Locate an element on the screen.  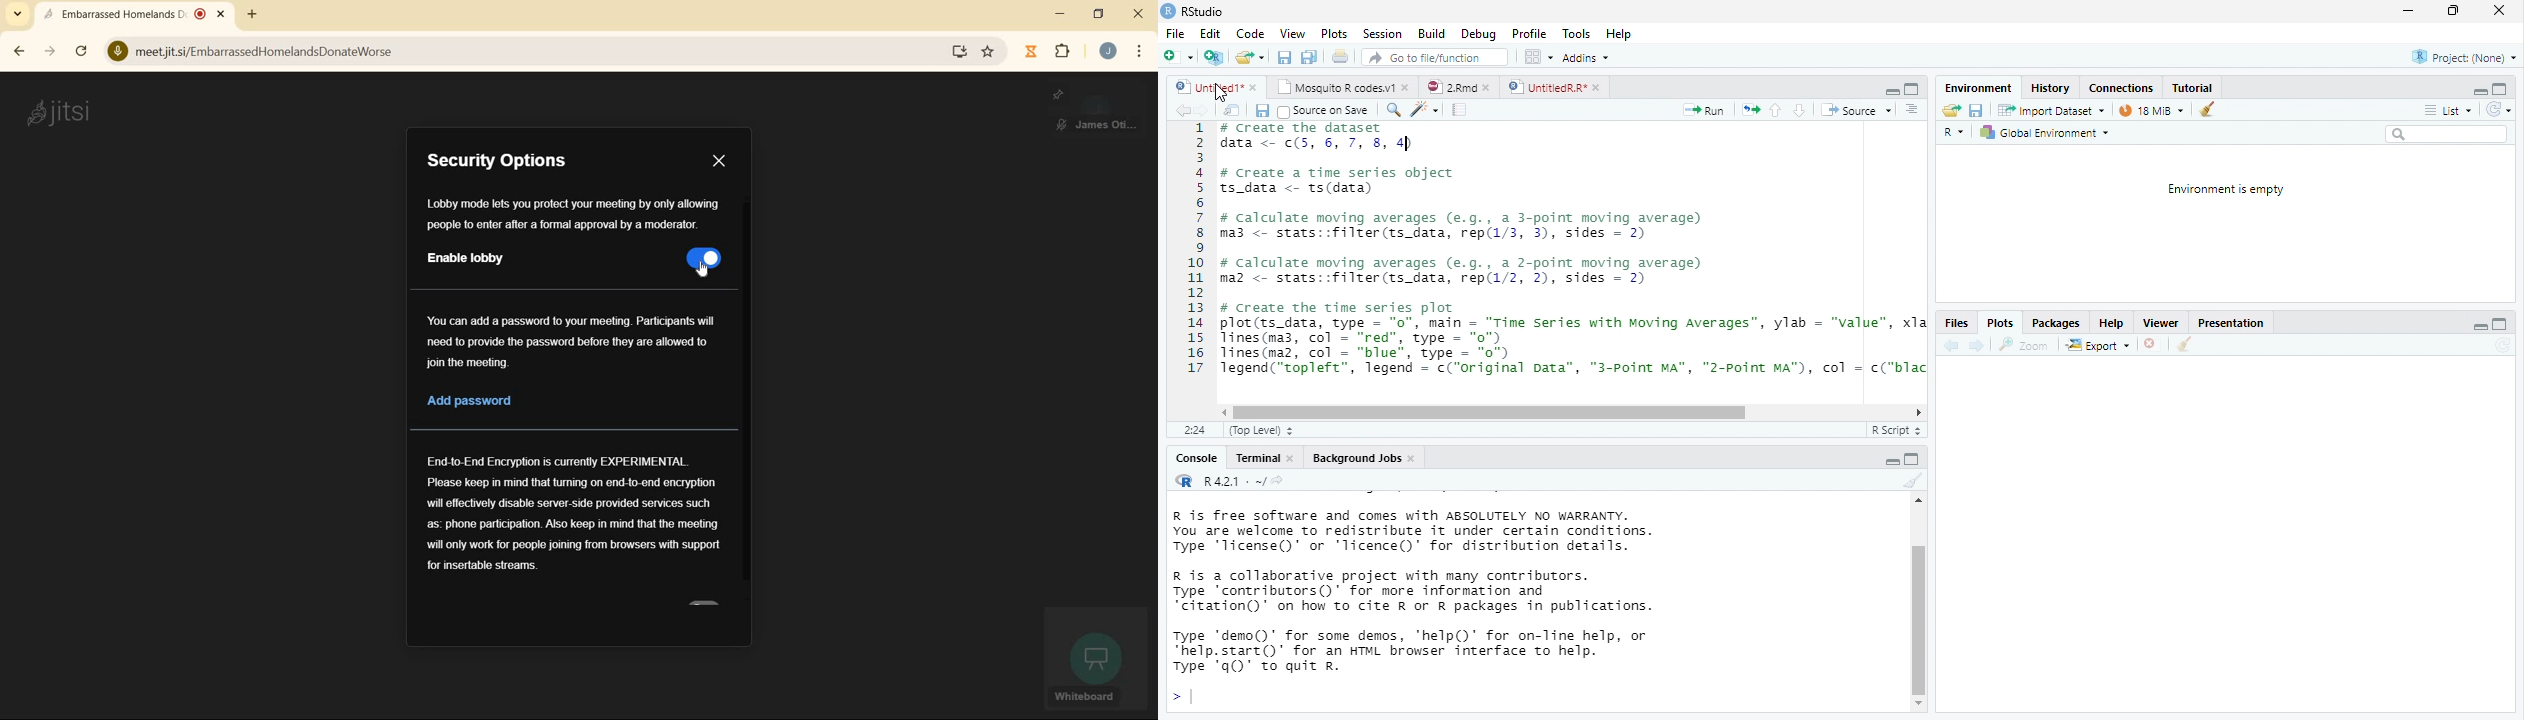
save all open document is located at coordinates (1284, 57).